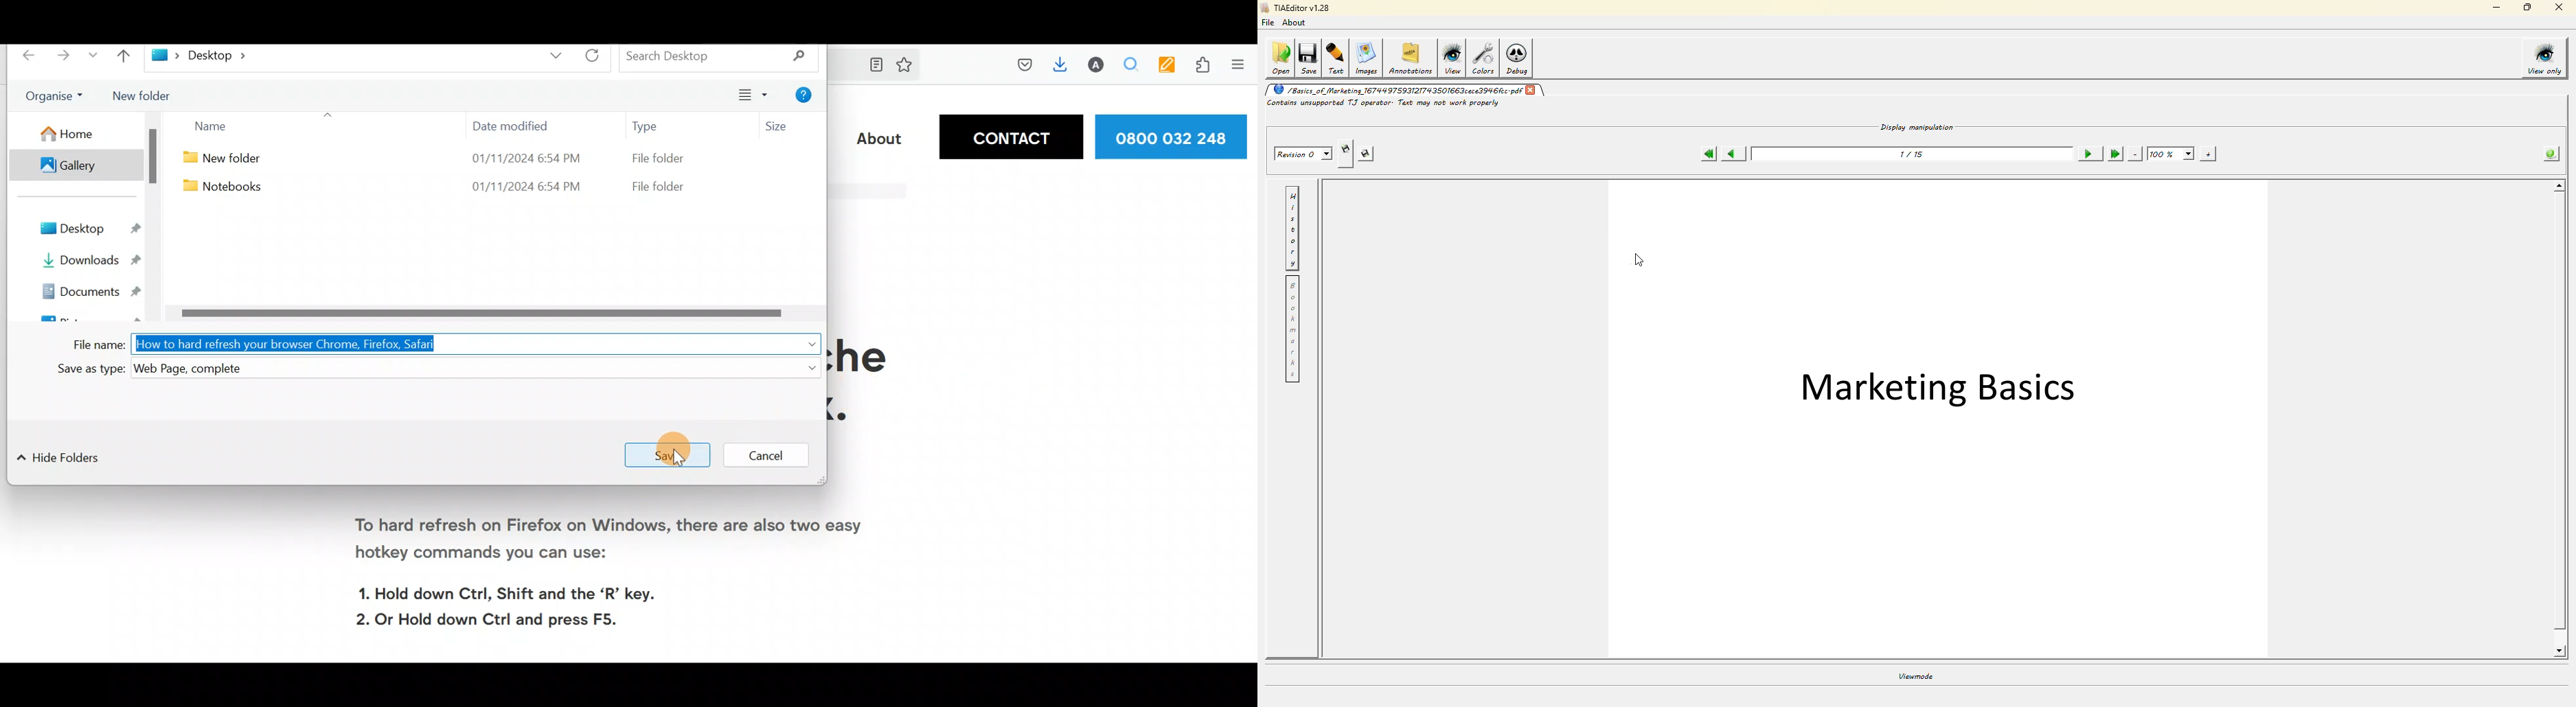  I want to click on Multi keyword highlighter, so click(1166, 67).